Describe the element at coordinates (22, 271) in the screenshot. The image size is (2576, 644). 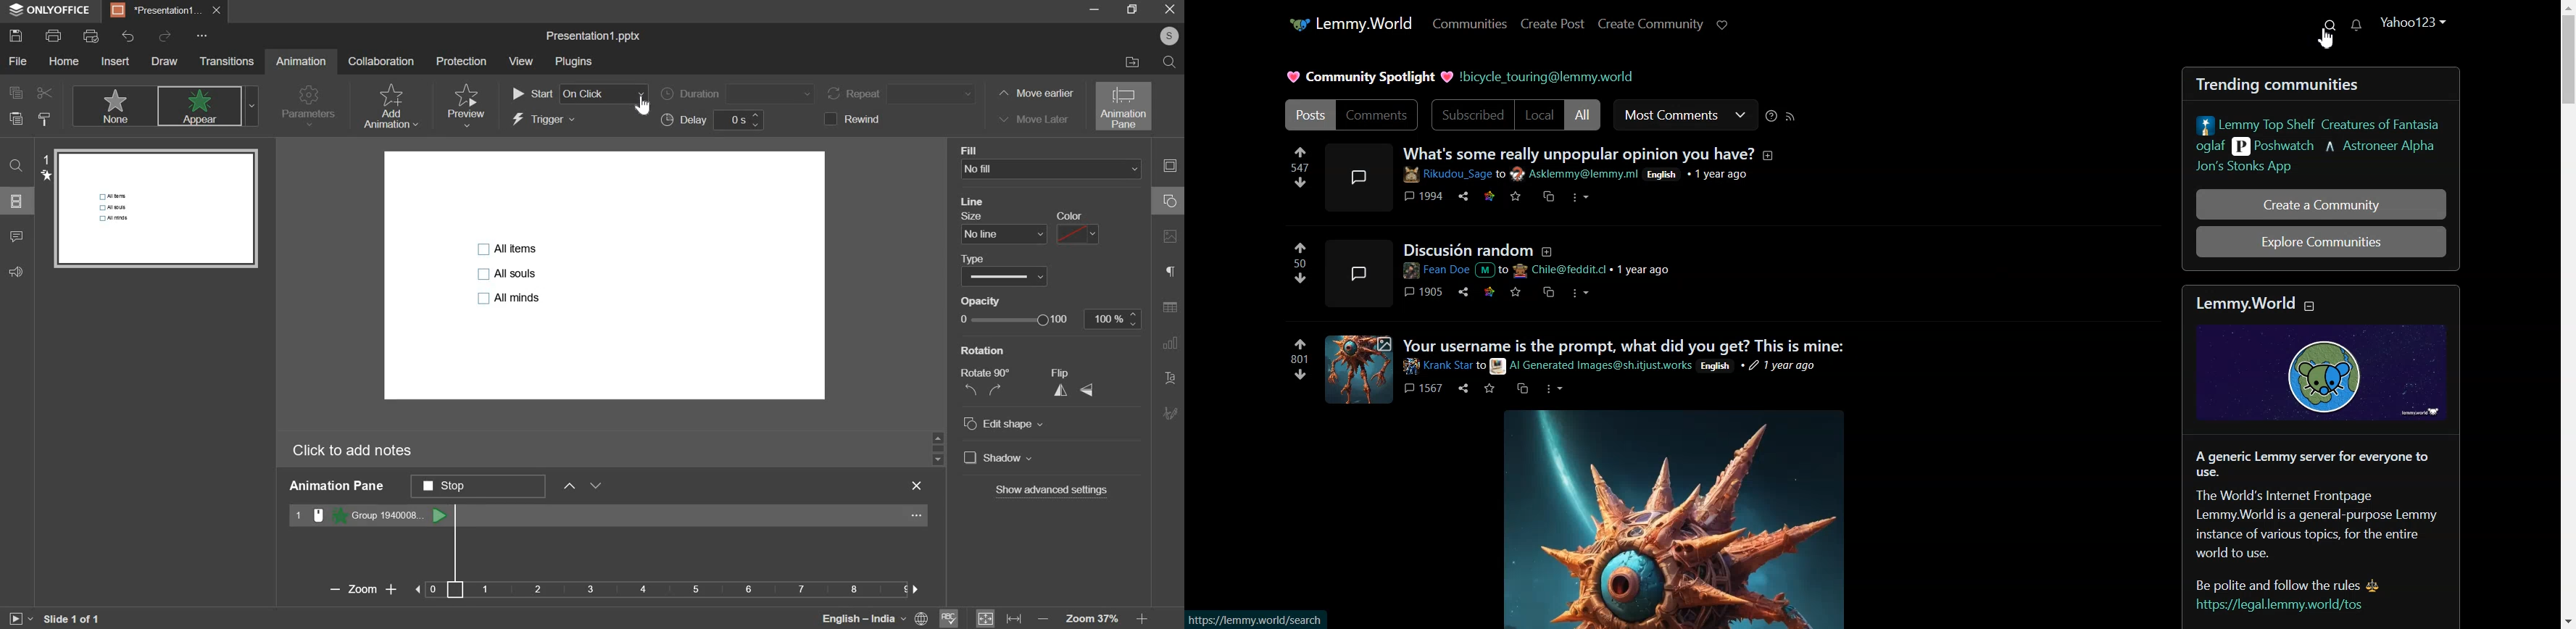
I see `feedback` at that location.